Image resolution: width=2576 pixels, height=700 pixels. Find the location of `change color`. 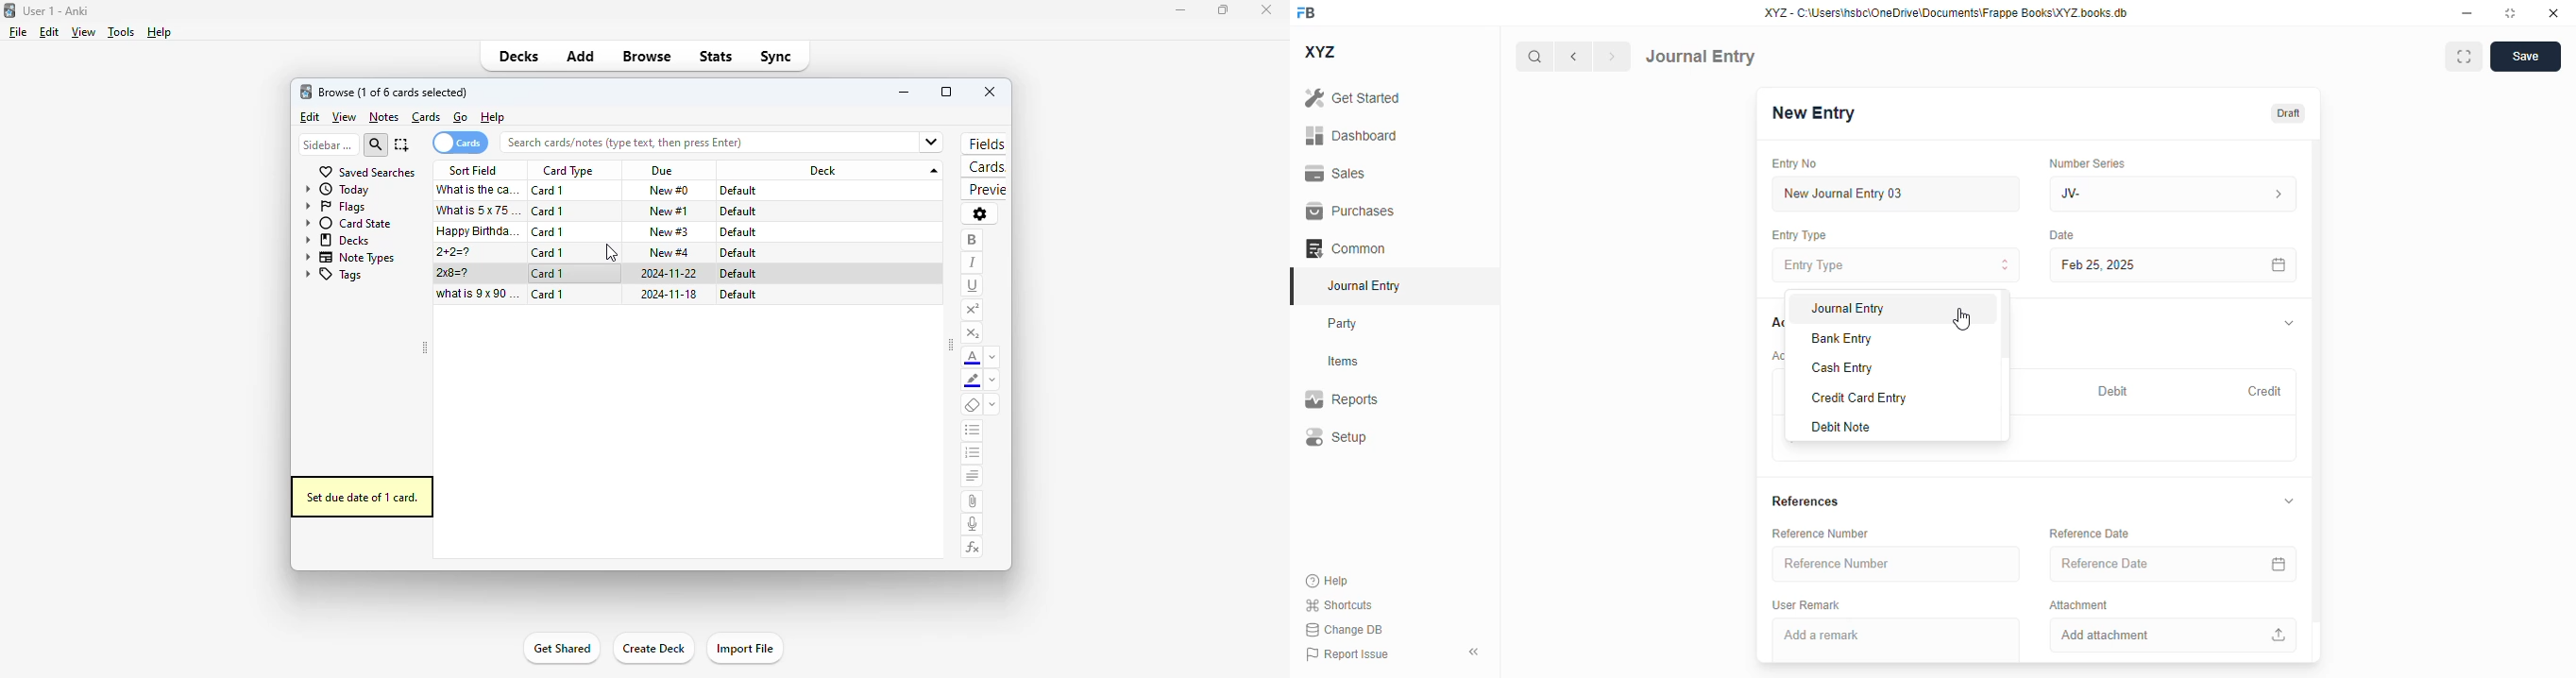

change color is located at coordinates (992, 357).